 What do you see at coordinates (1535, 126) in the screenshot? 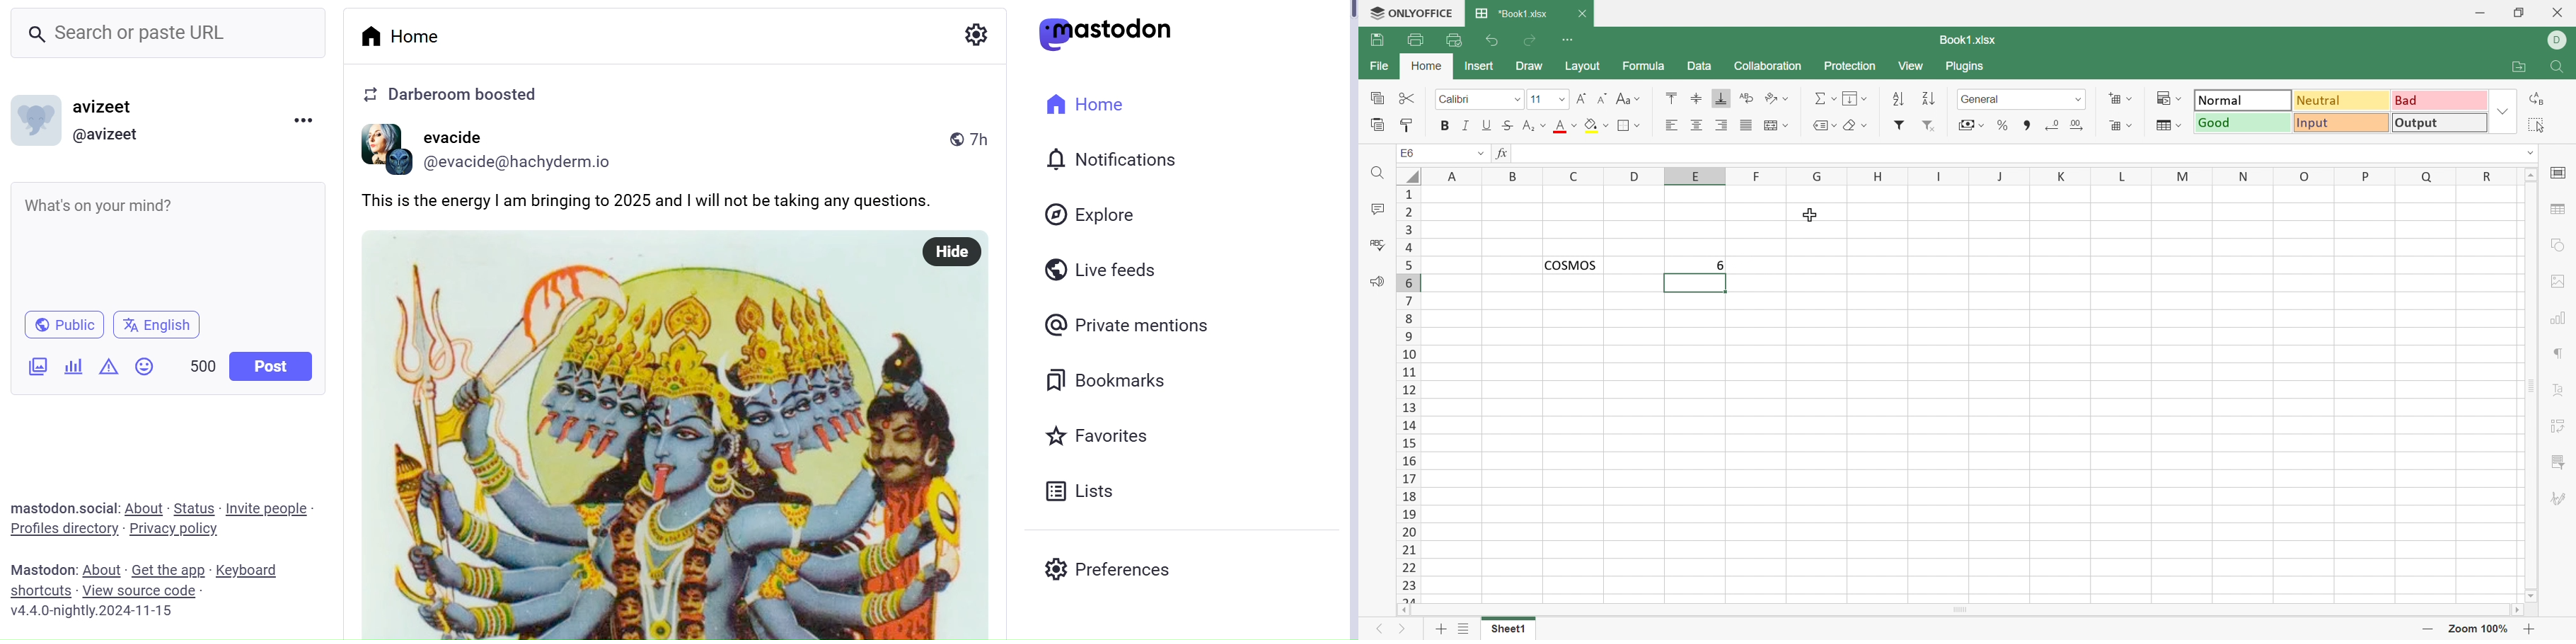
I see `Superscript / subscript` at bounding box center [1535, 126].